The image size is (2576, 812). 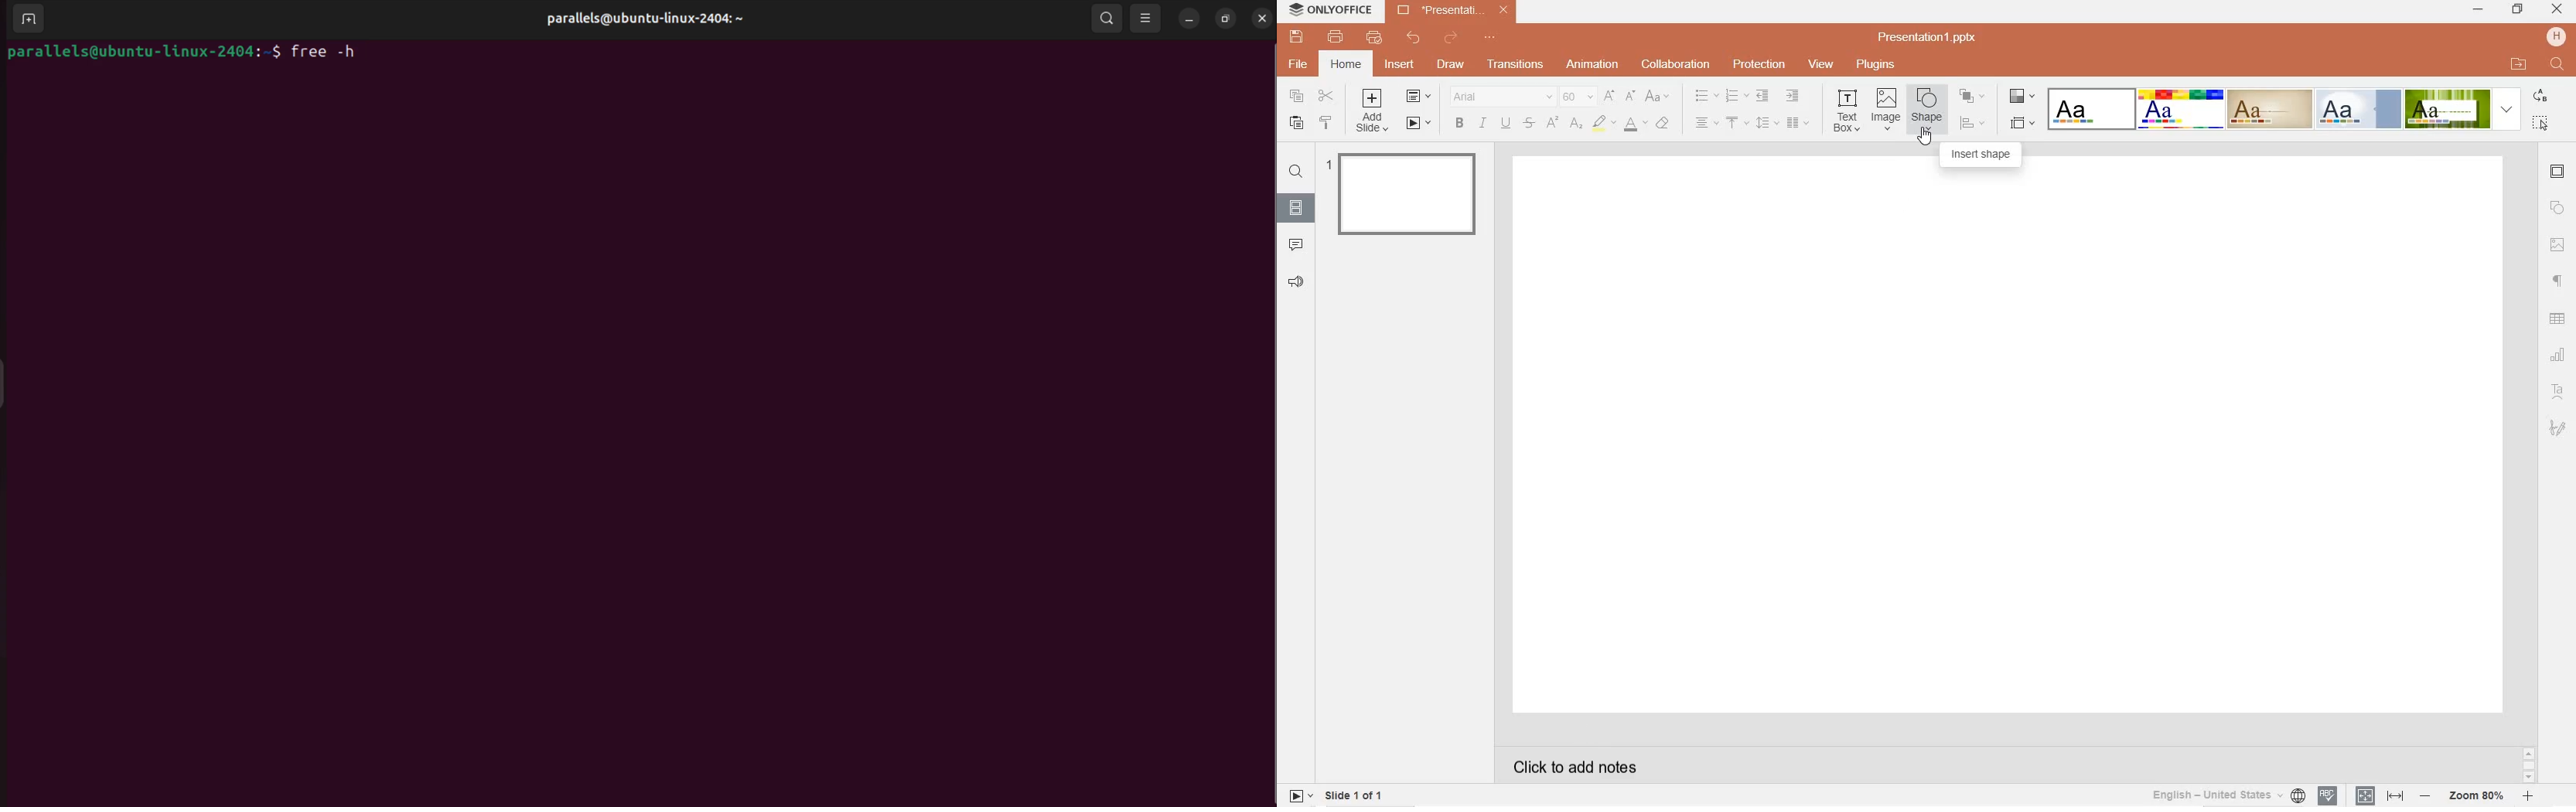 What do you see at coordinates (1332, 12) in the screenshot?
I see `ONLYOFFICE` at bounding box center [1332, 12].